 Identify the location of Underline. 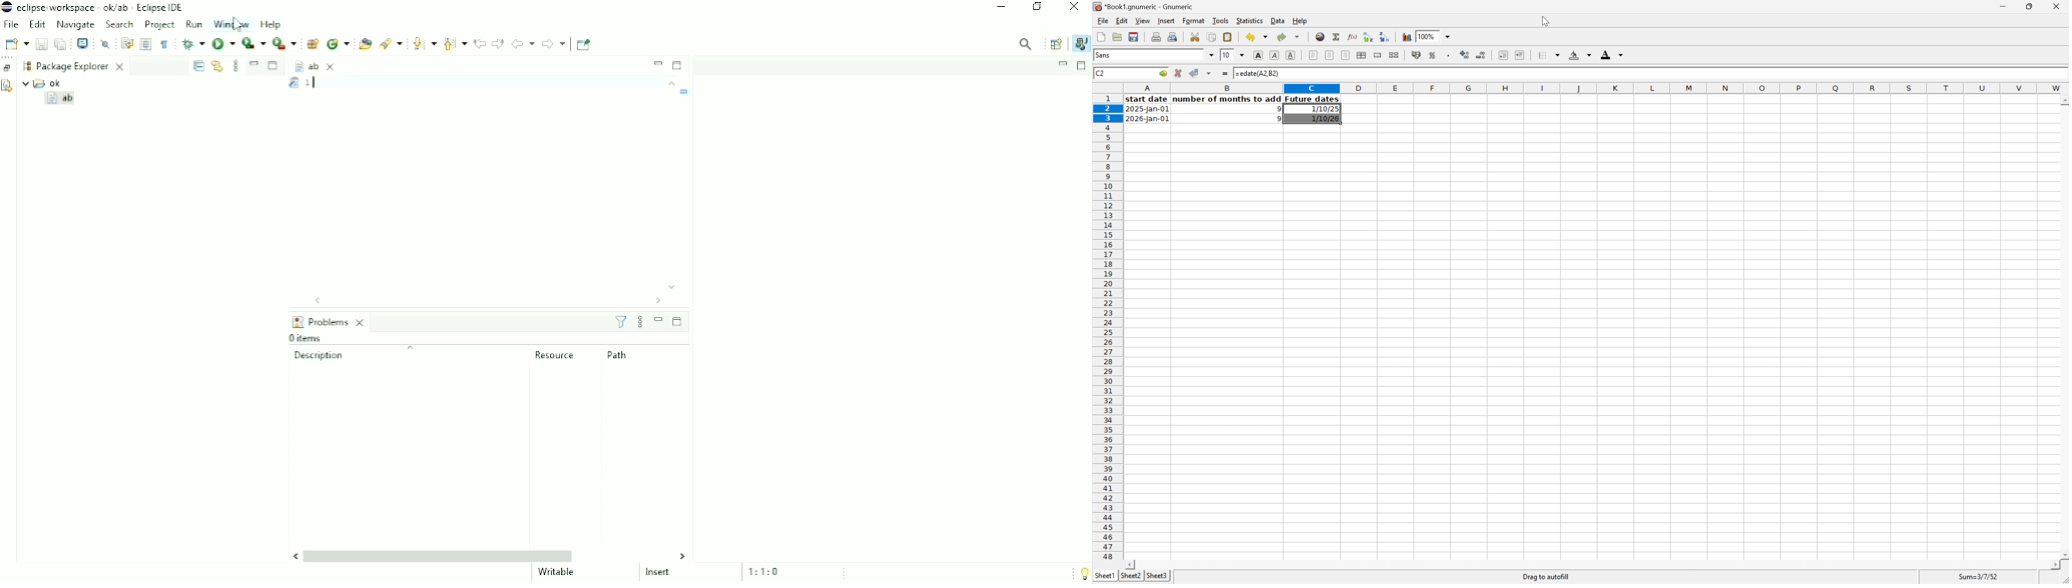
(1292, 55).